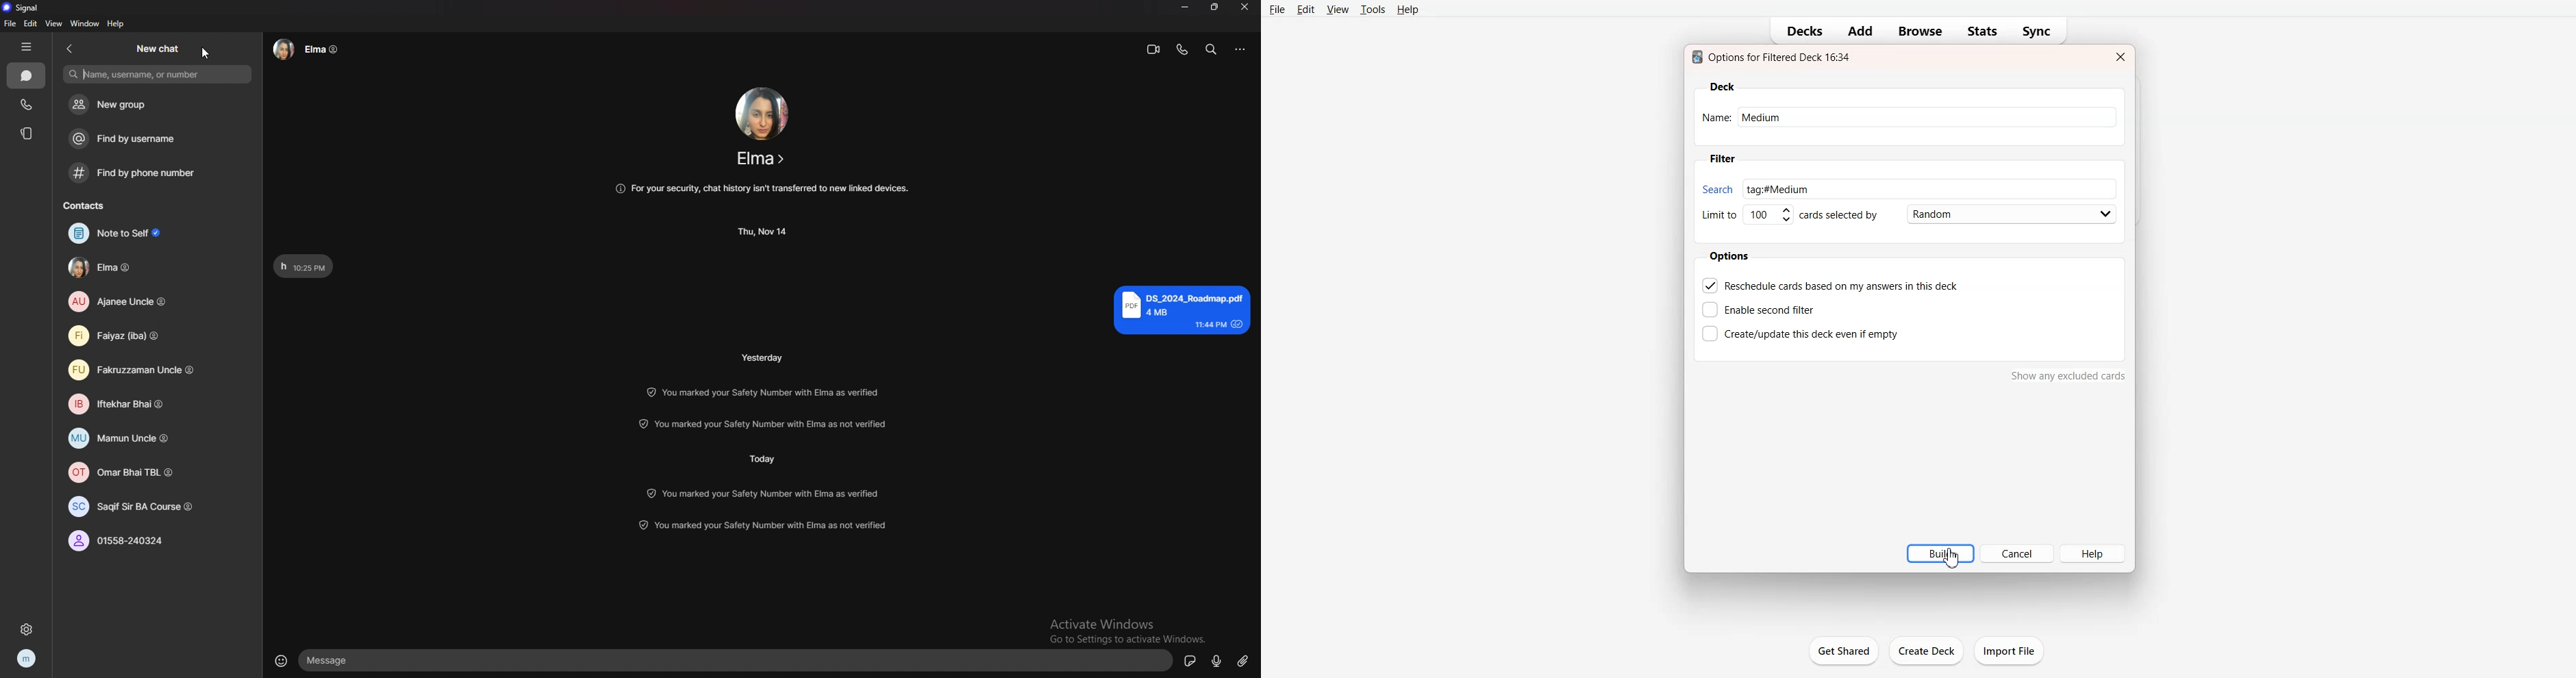 This screenshot has width=2576, height=700. Describe the element at coordinates (129, 541) in the screenshot. I see `contact` at that location.